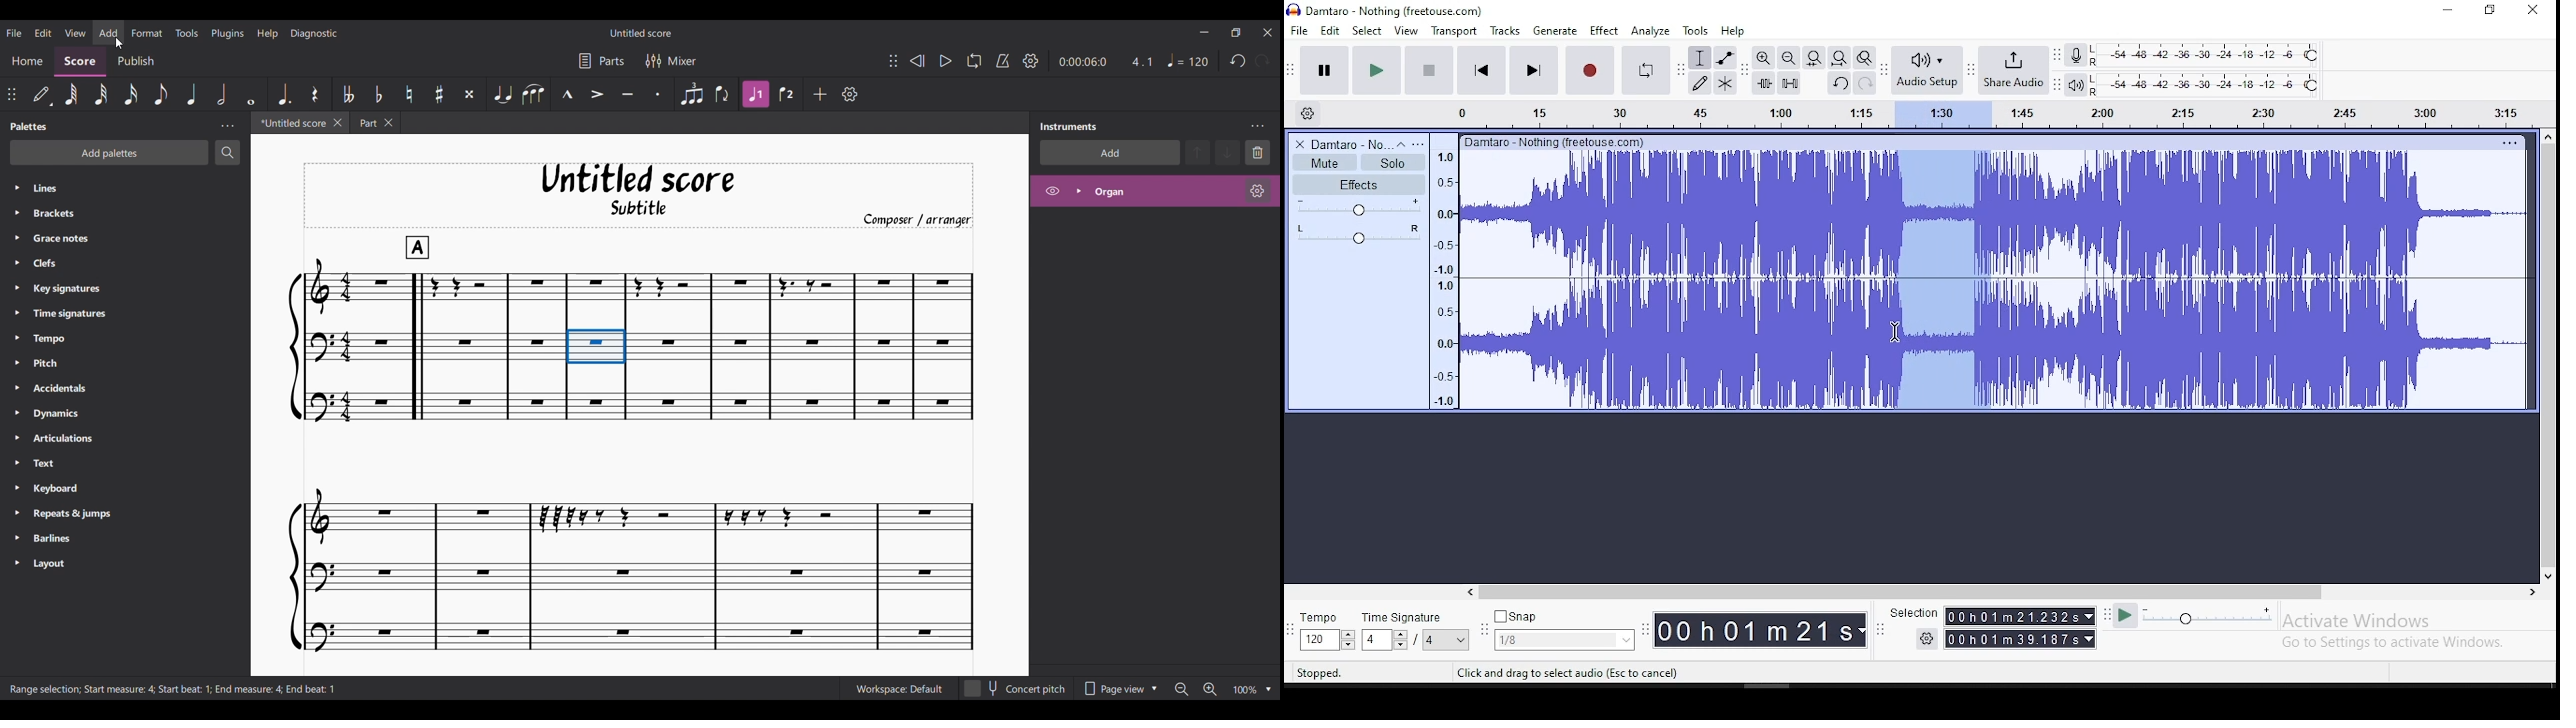 The width and height of the screenshot is (2576, 728). Describe the element at coordinates (131, 94) in the screenshot. I see `16th note` at that location.